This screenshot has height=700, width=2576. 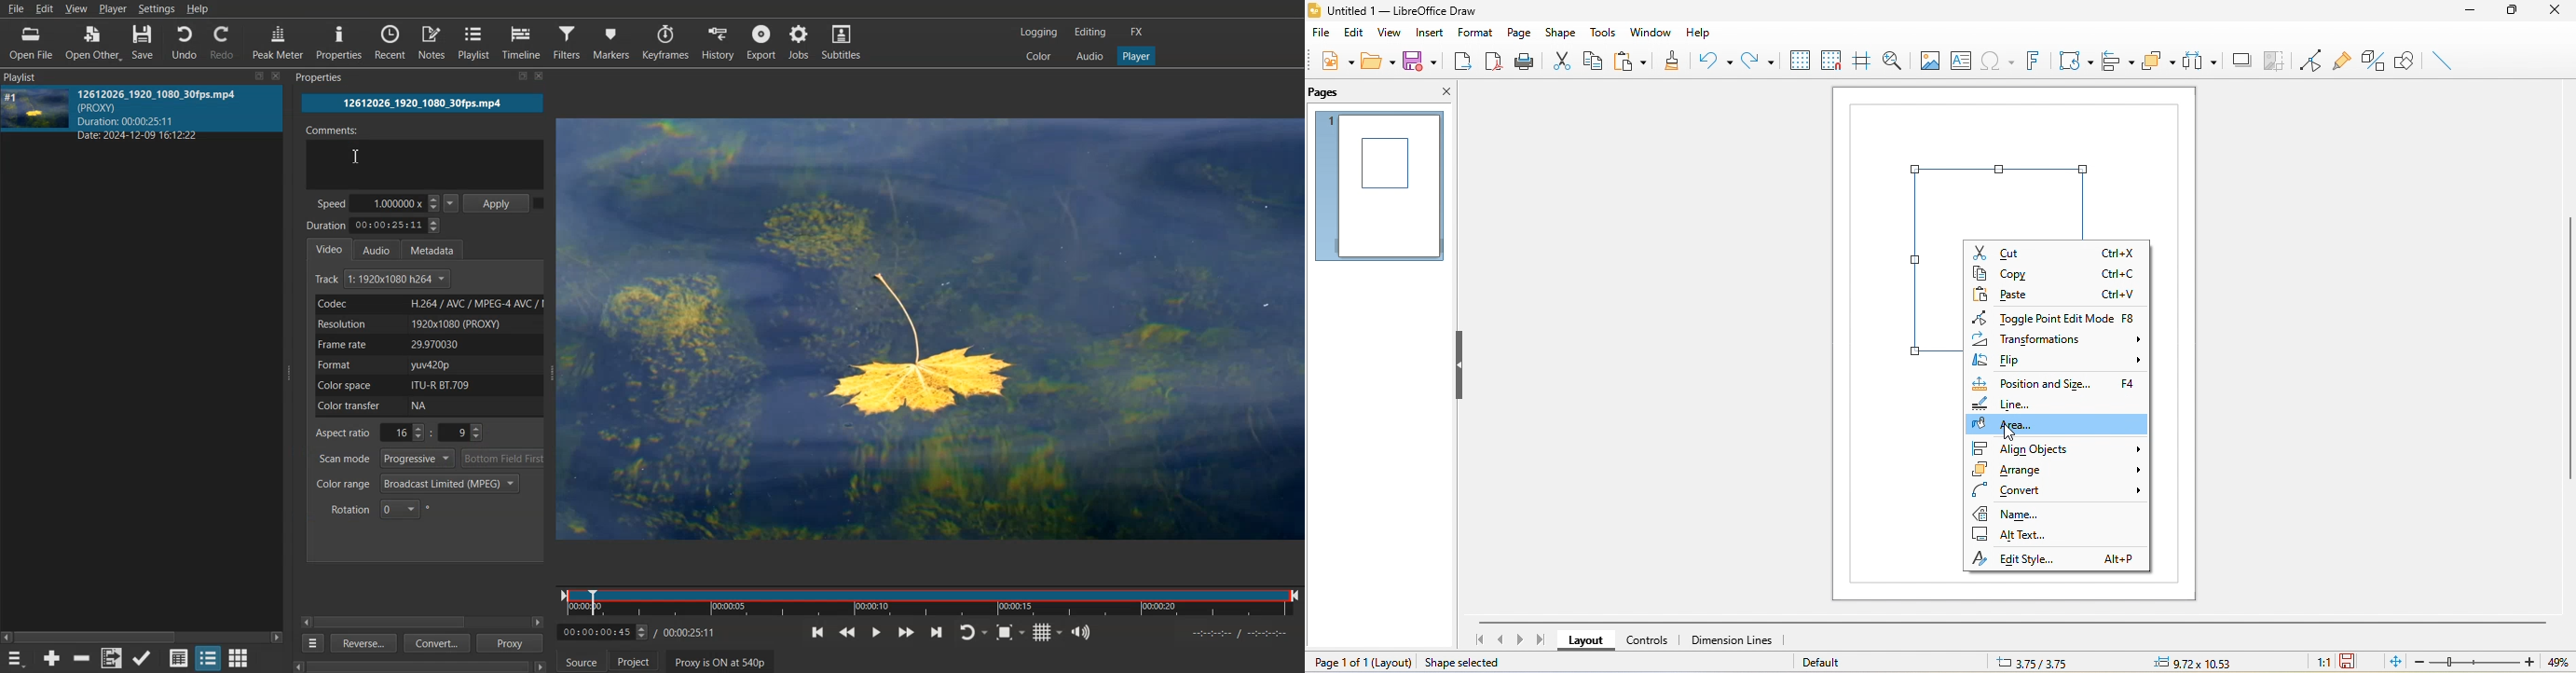 What do you see at coordinates (2059, 341) in the screenshot?
I see `transformation` at bounding box center [2059, 341].